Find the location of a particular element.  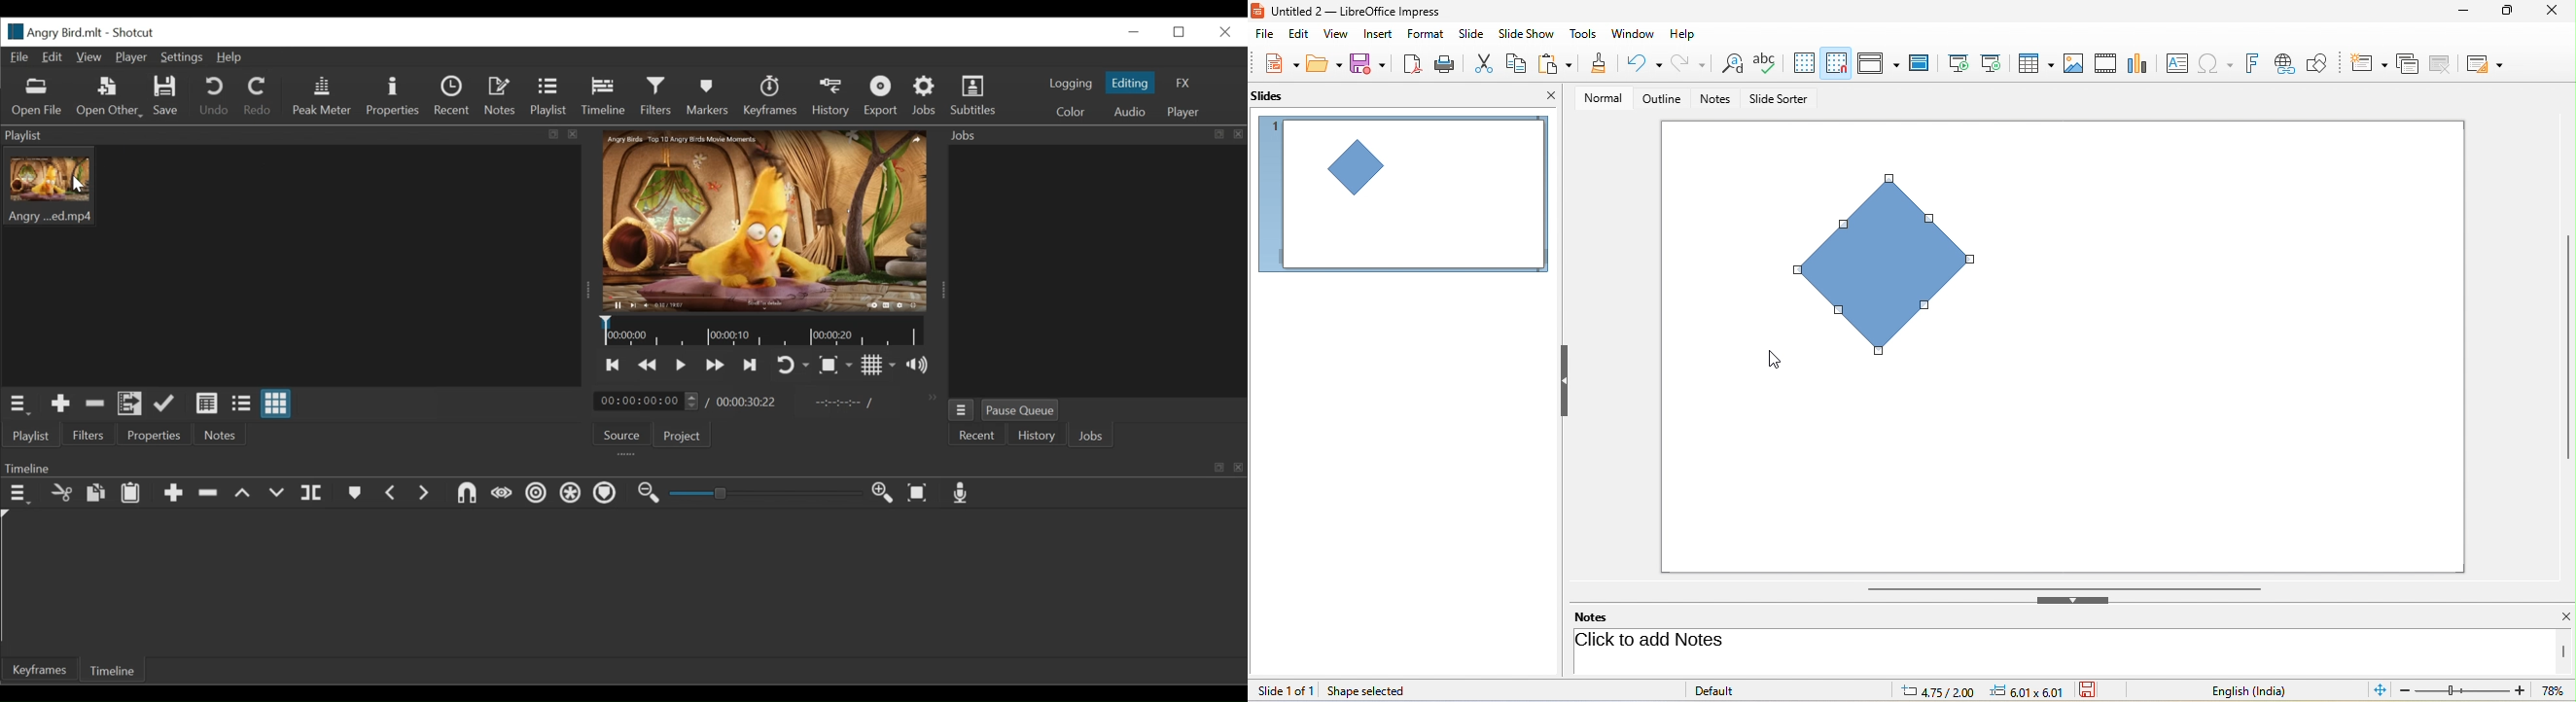

Total duration is located at coordinates (748, 401).